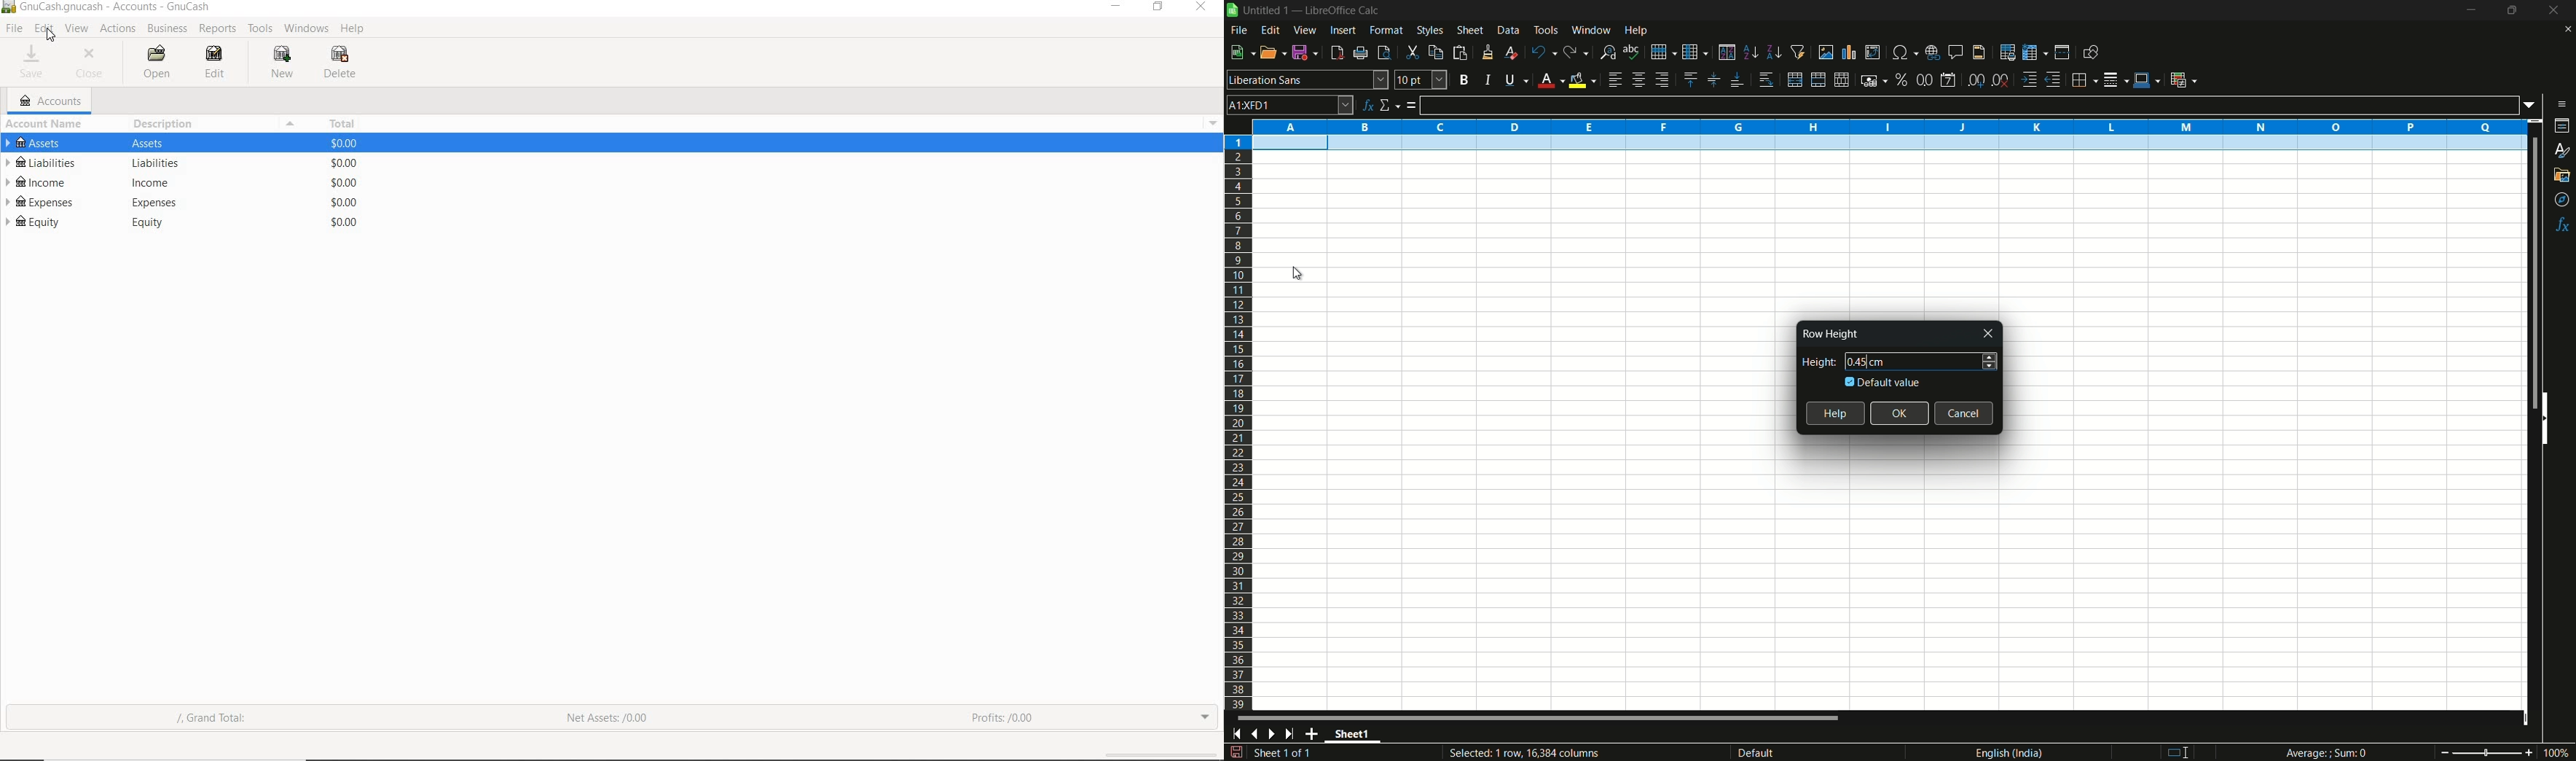  I want to click on column, so click(1696, 53).